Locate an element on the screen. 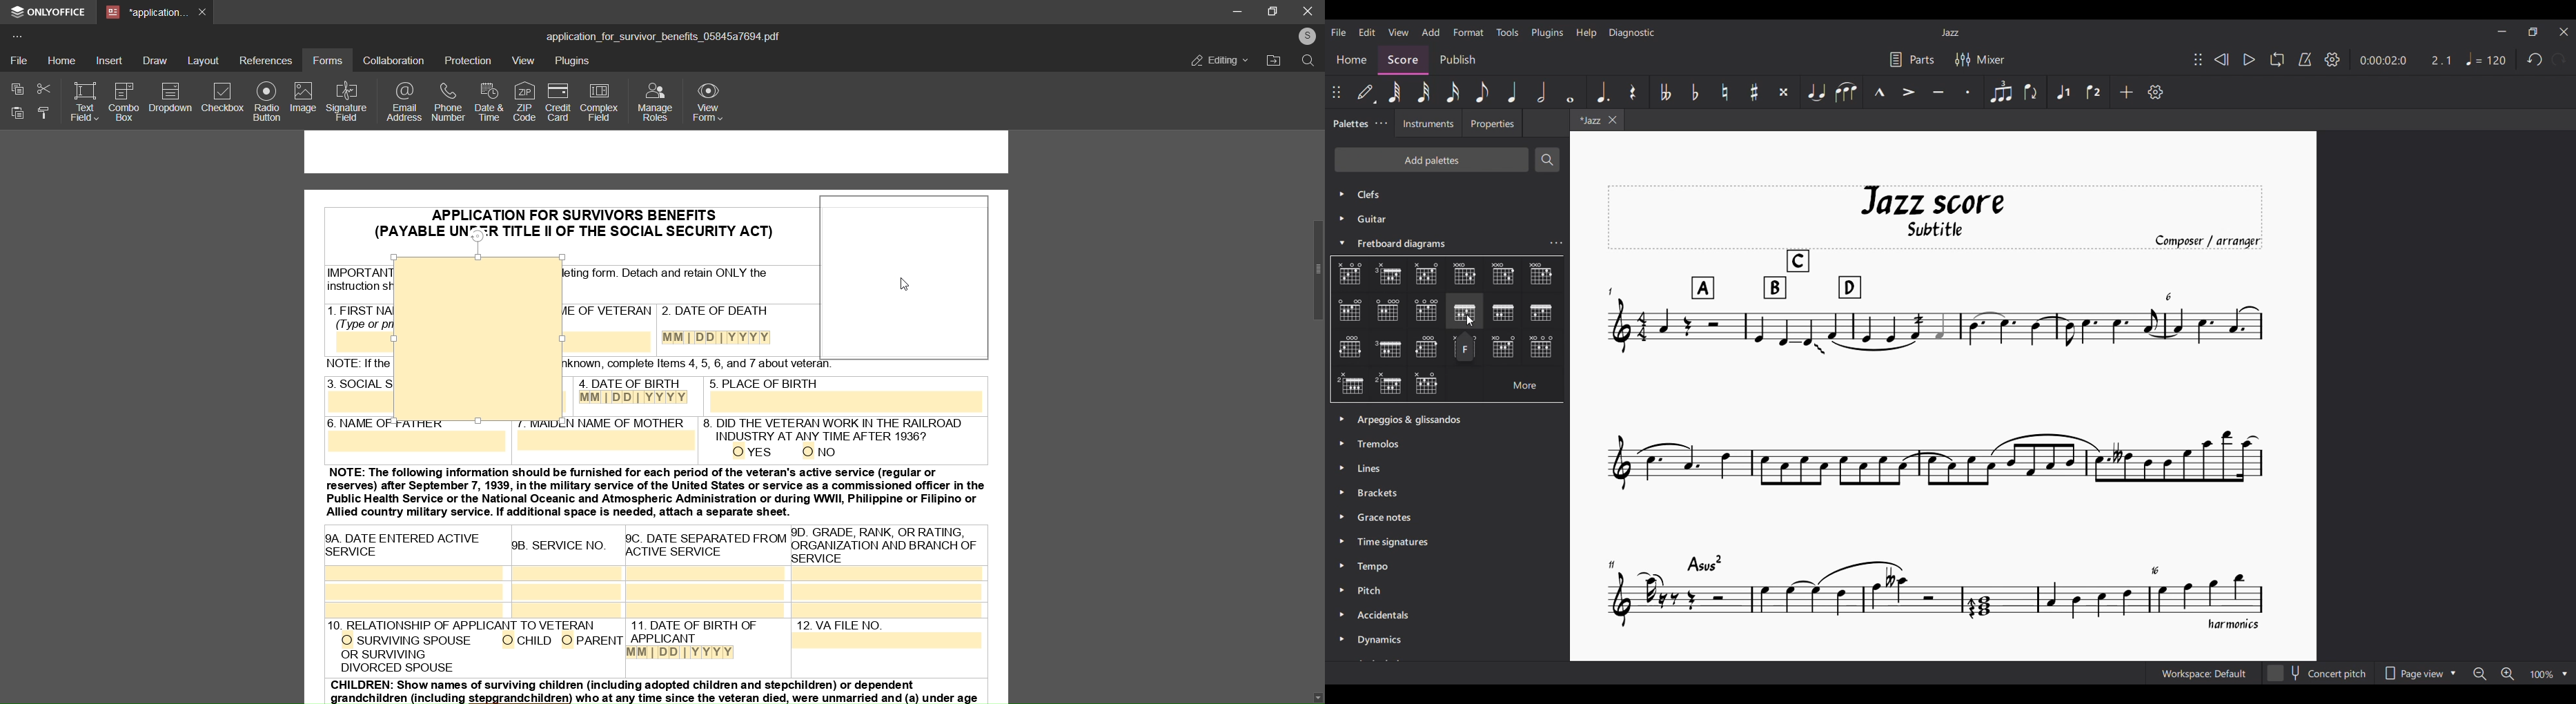 This screenshot has height=728, width=2576. Current tab is located at coordinates (1588, 119).